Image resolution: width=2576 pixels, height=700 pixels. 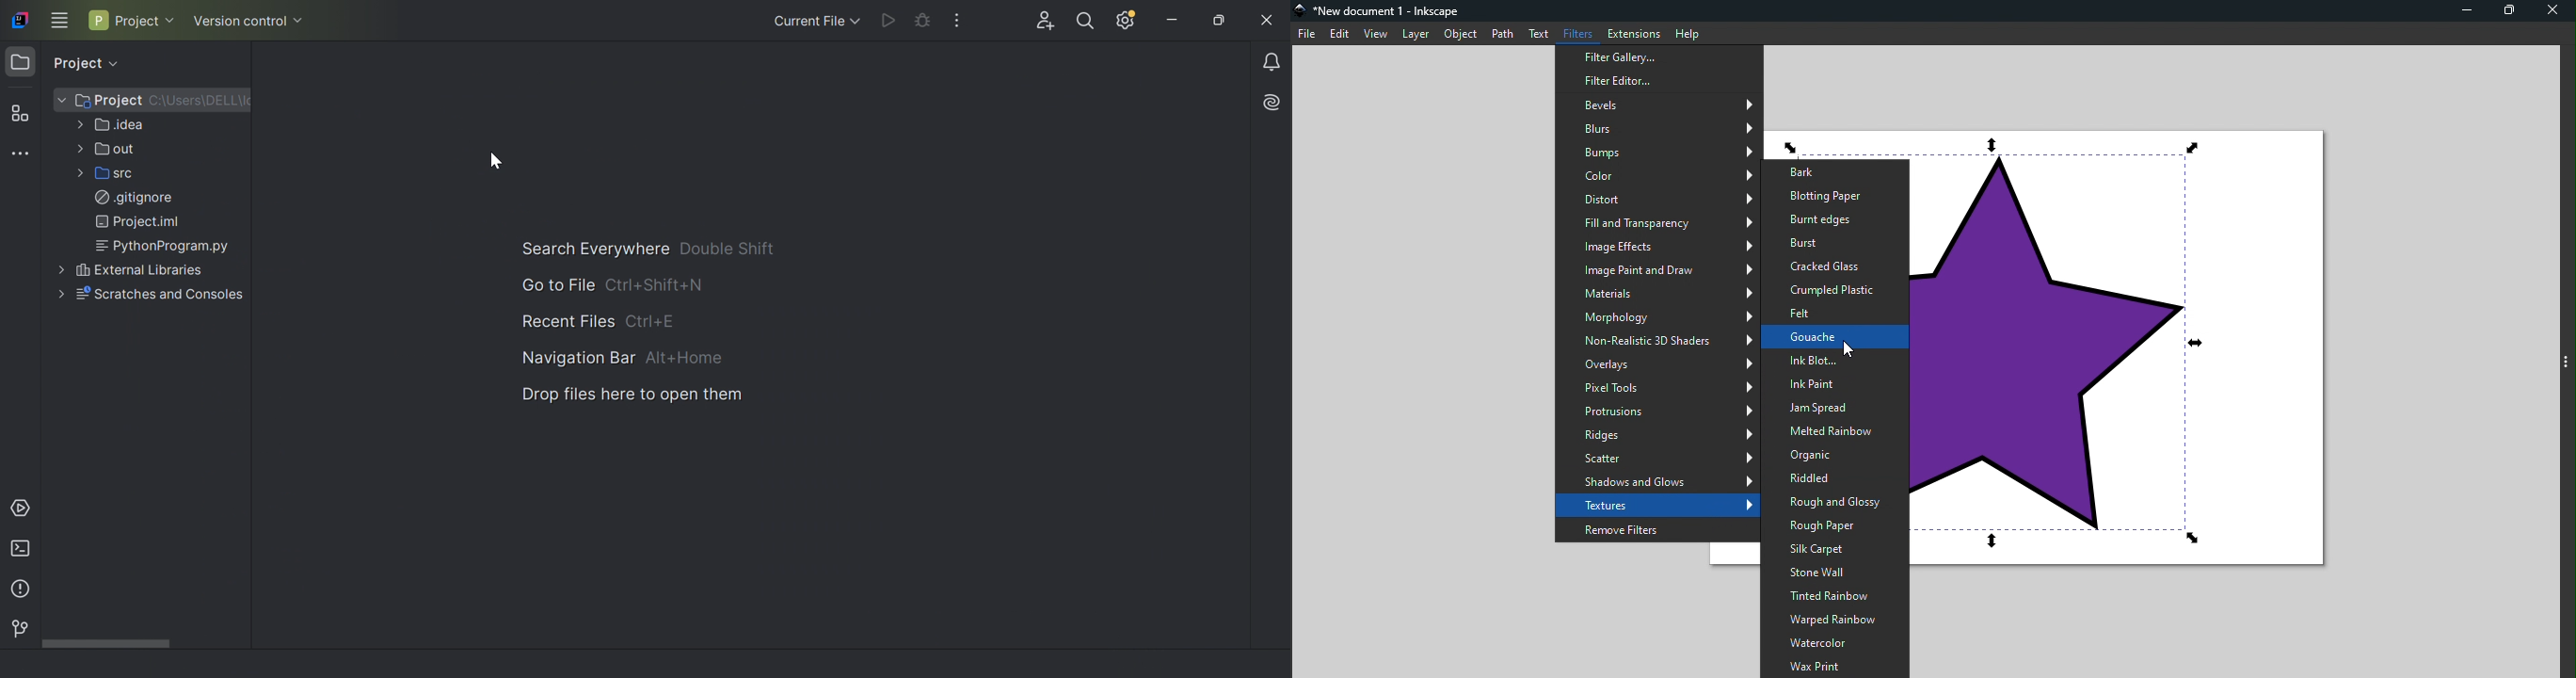 What do you see at coordinates (1177, 22) in the screenshot?
I see `Minimize` at bounding box center [1177, 22].